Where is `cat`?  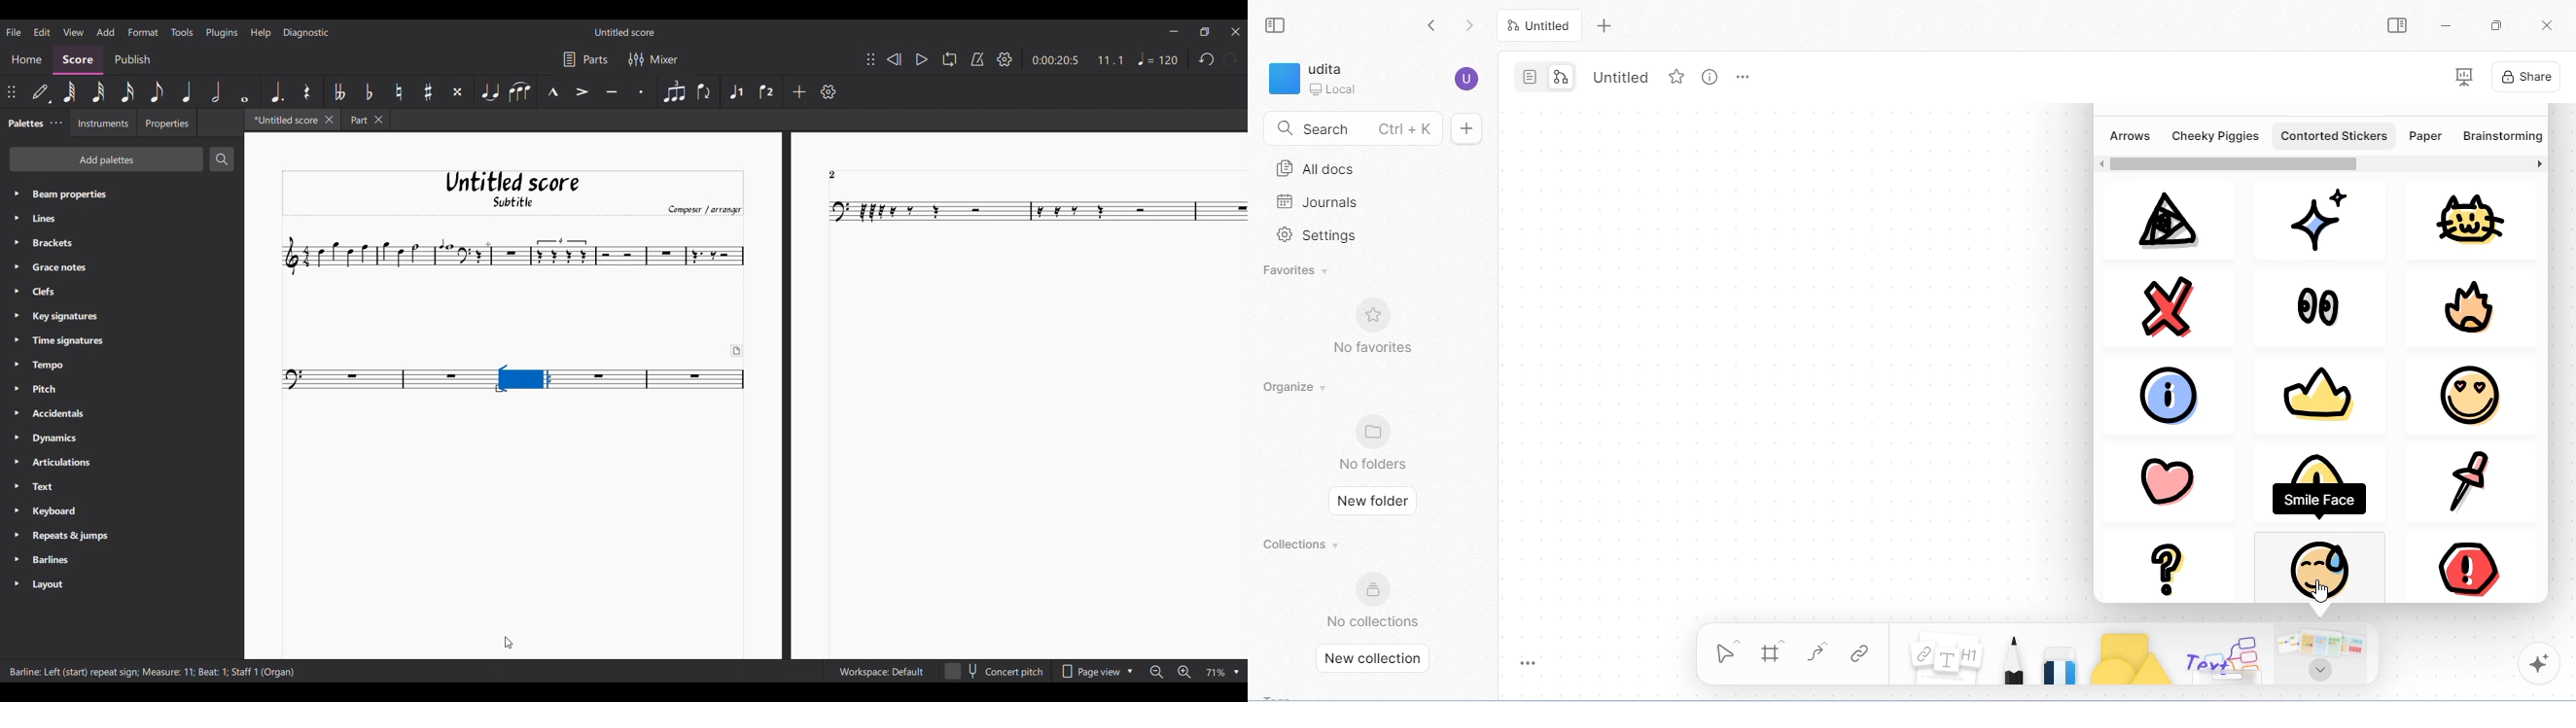
cat is located at coordinates (2471, 219).